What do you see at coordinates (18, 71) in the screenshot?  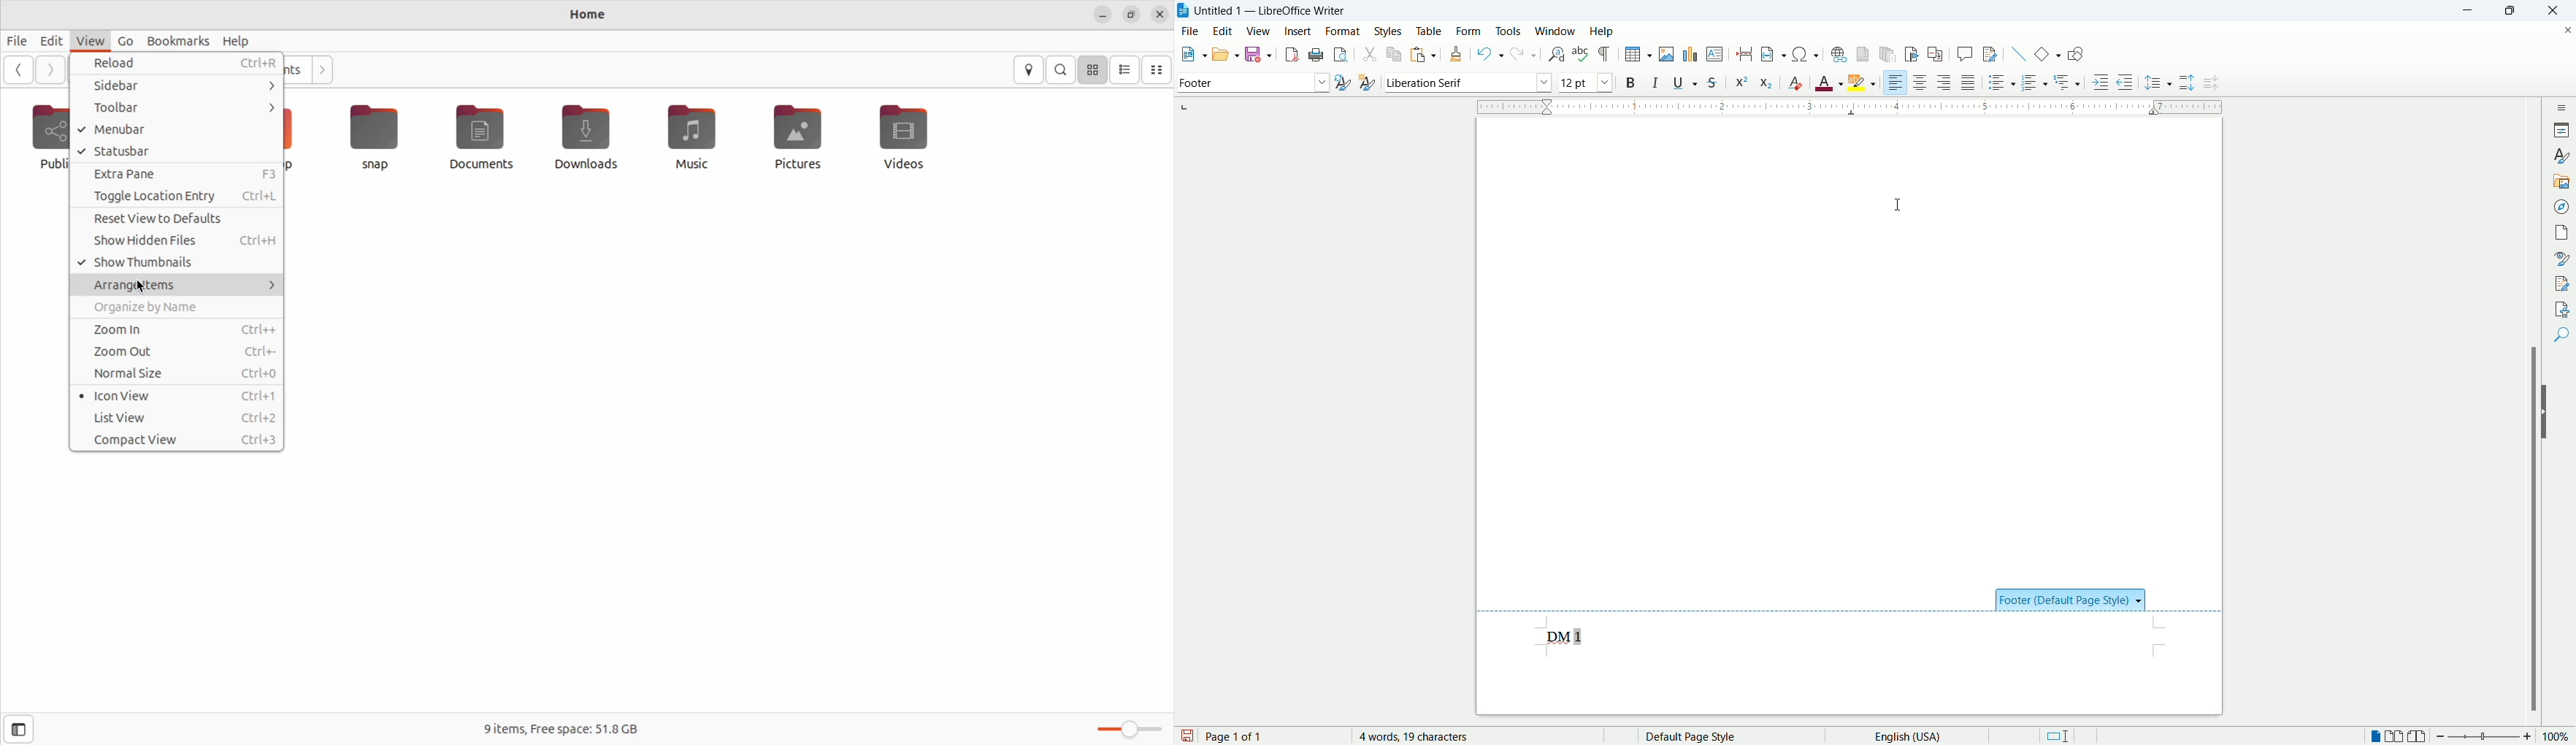 I see `back` at bounding box center [18, 71].